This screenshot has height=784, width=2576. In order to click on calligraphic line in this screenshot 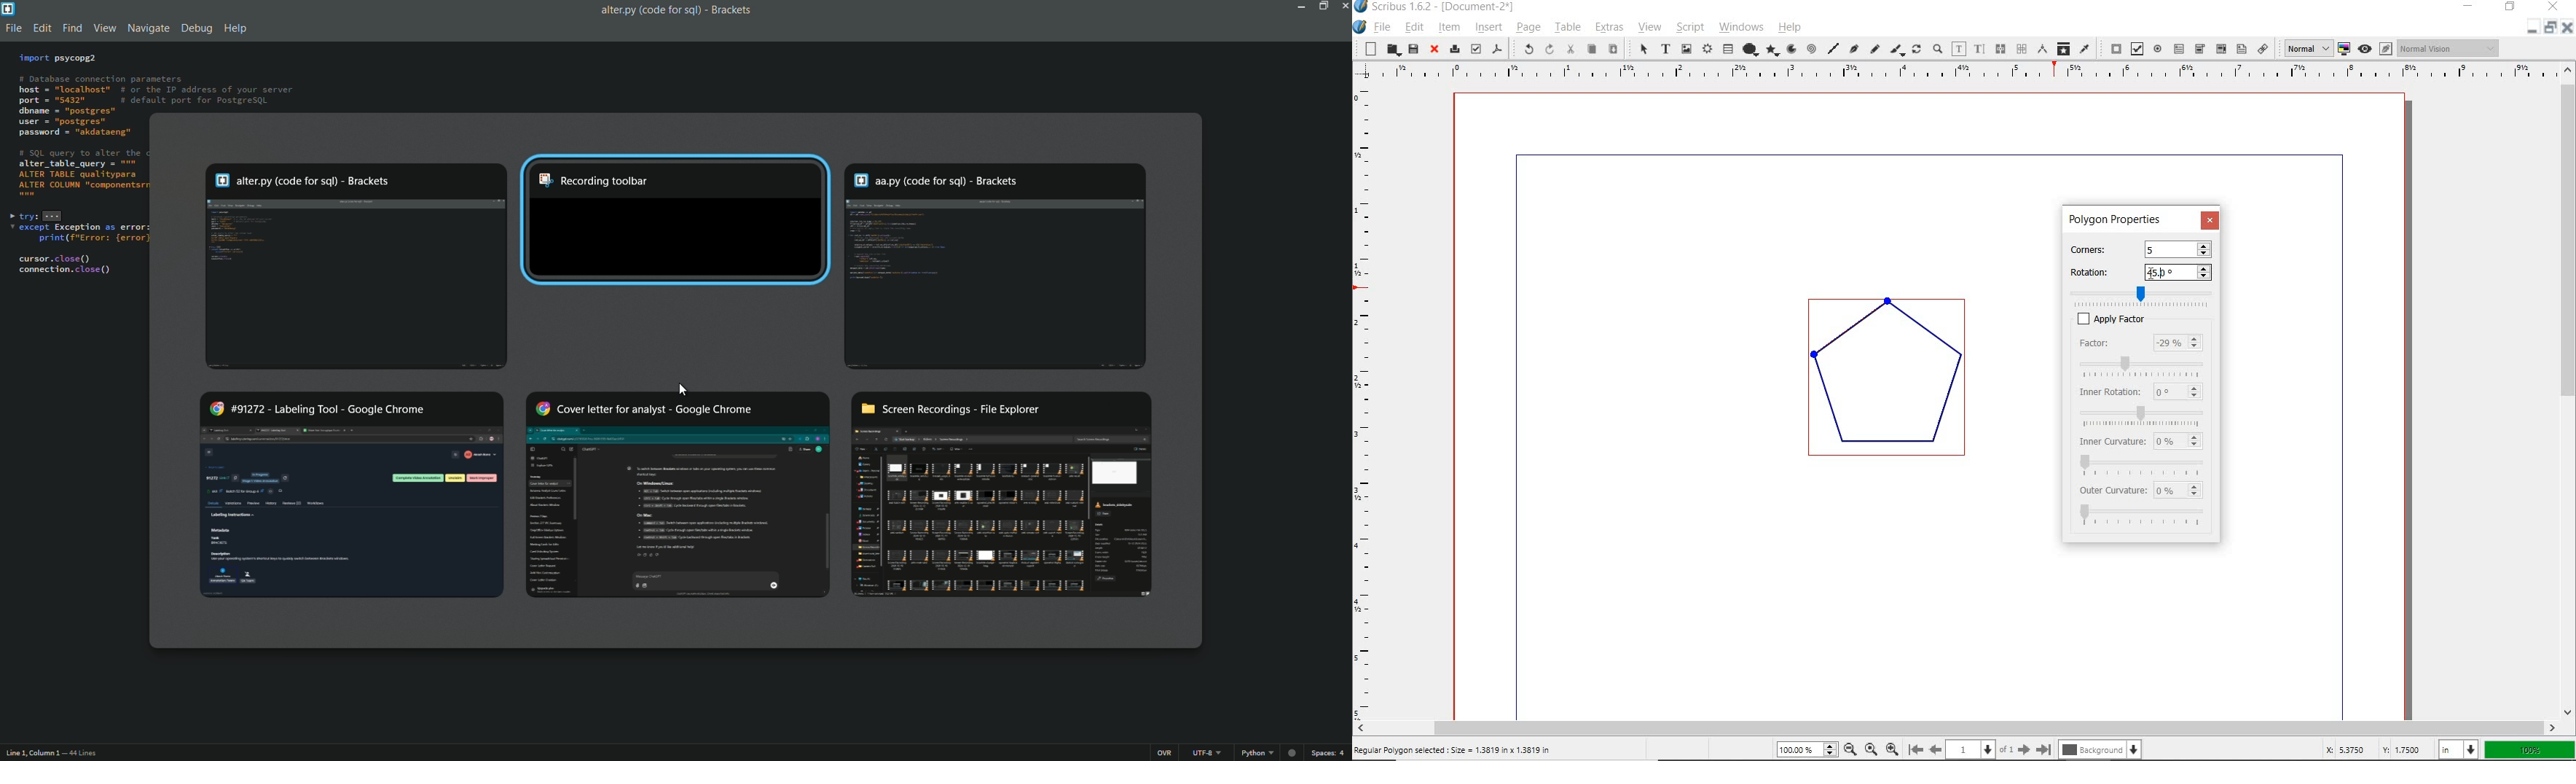, I will do `click(1897, 50)`.